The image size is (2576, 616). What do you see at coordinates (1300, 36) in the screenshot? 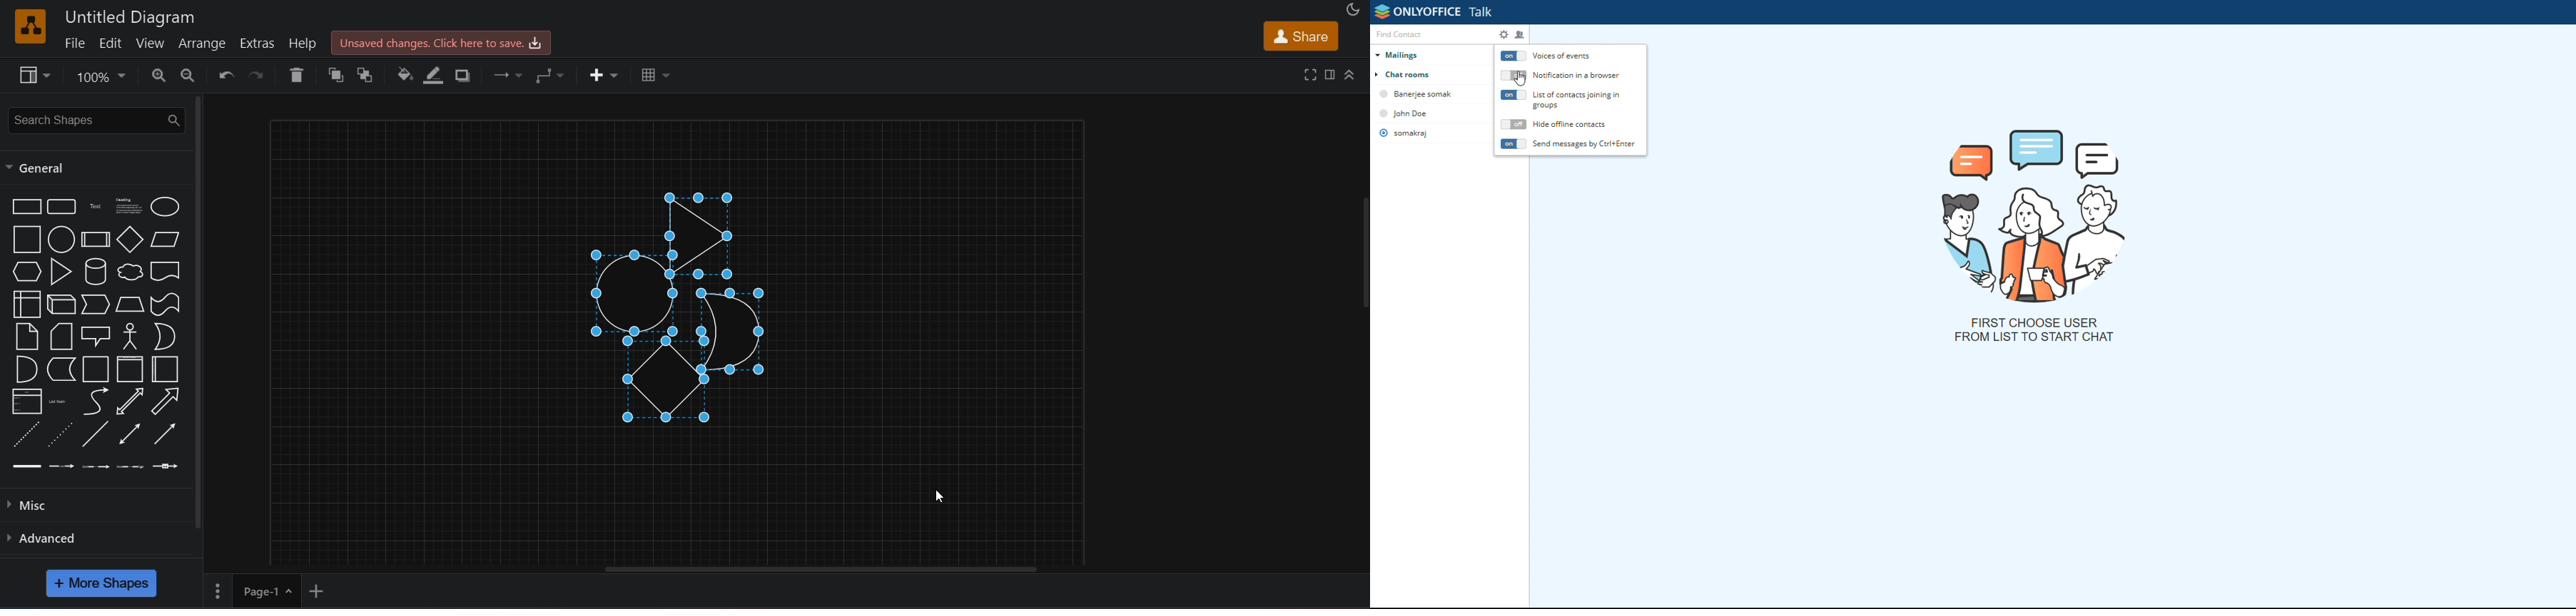
I see `share` at bounding box center [1300, 36].